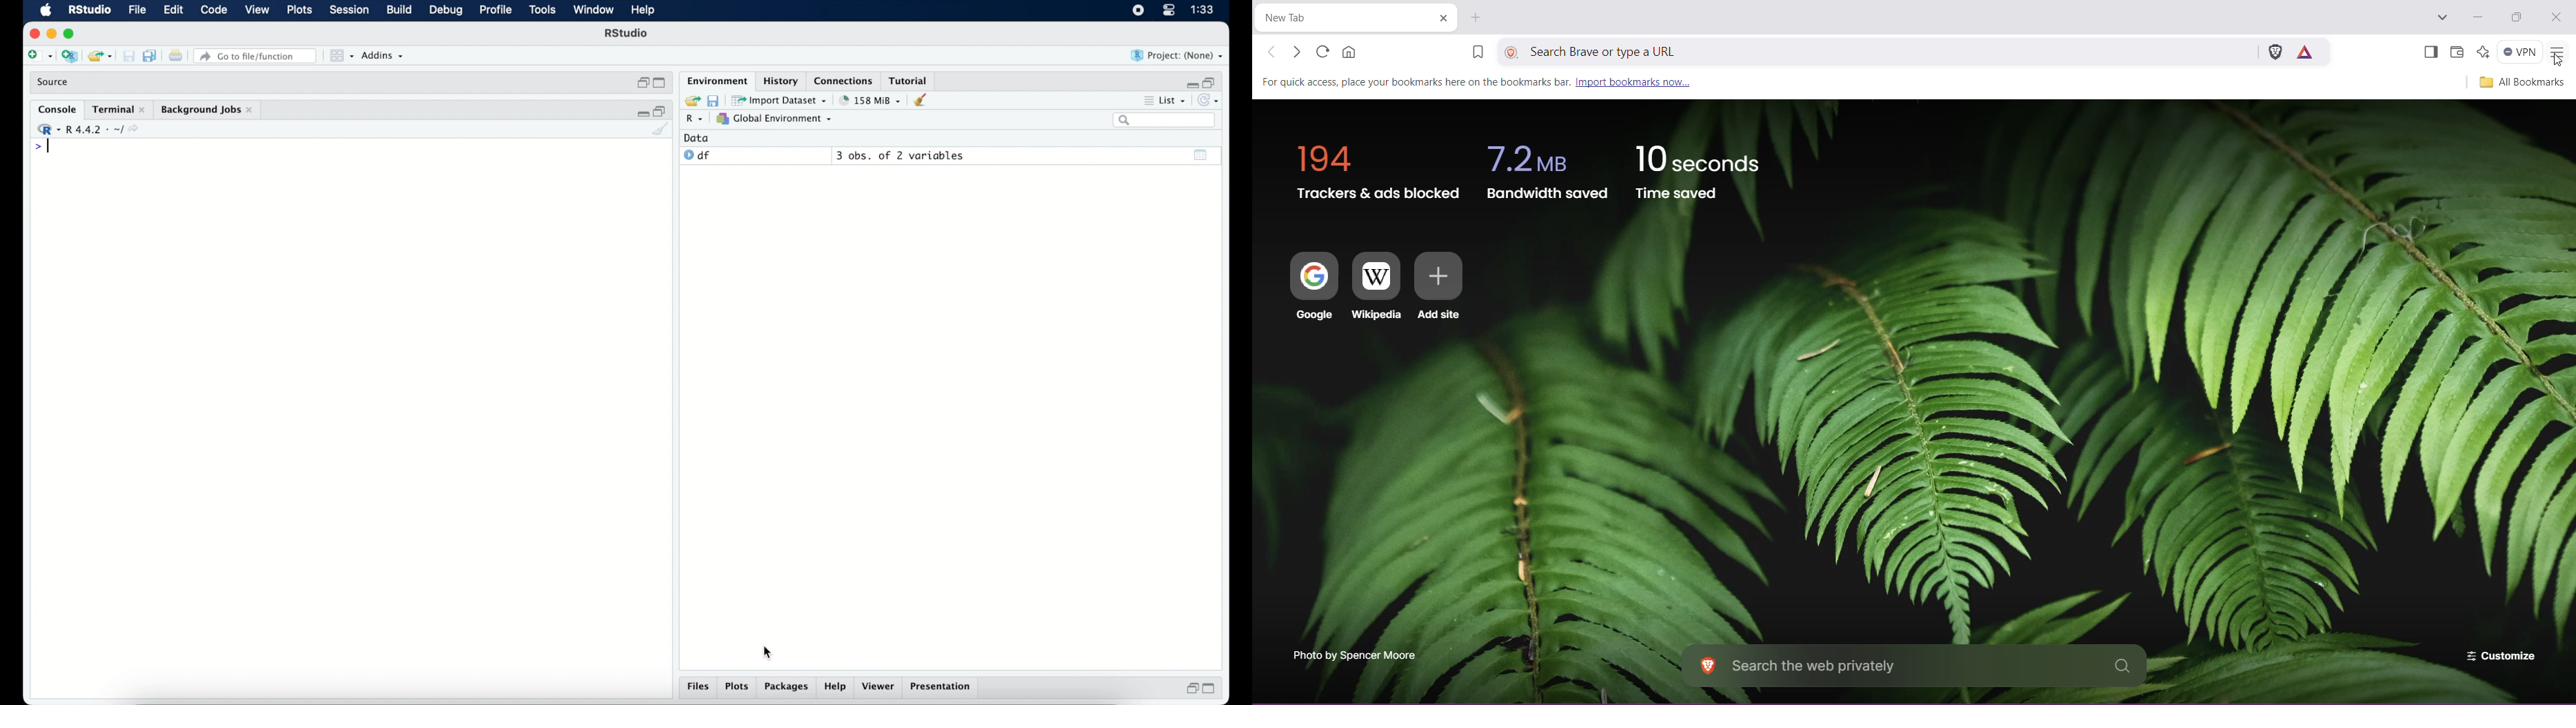  Describe the element at coordinates (32, 32) in the screenshot. I see `close` at that location.